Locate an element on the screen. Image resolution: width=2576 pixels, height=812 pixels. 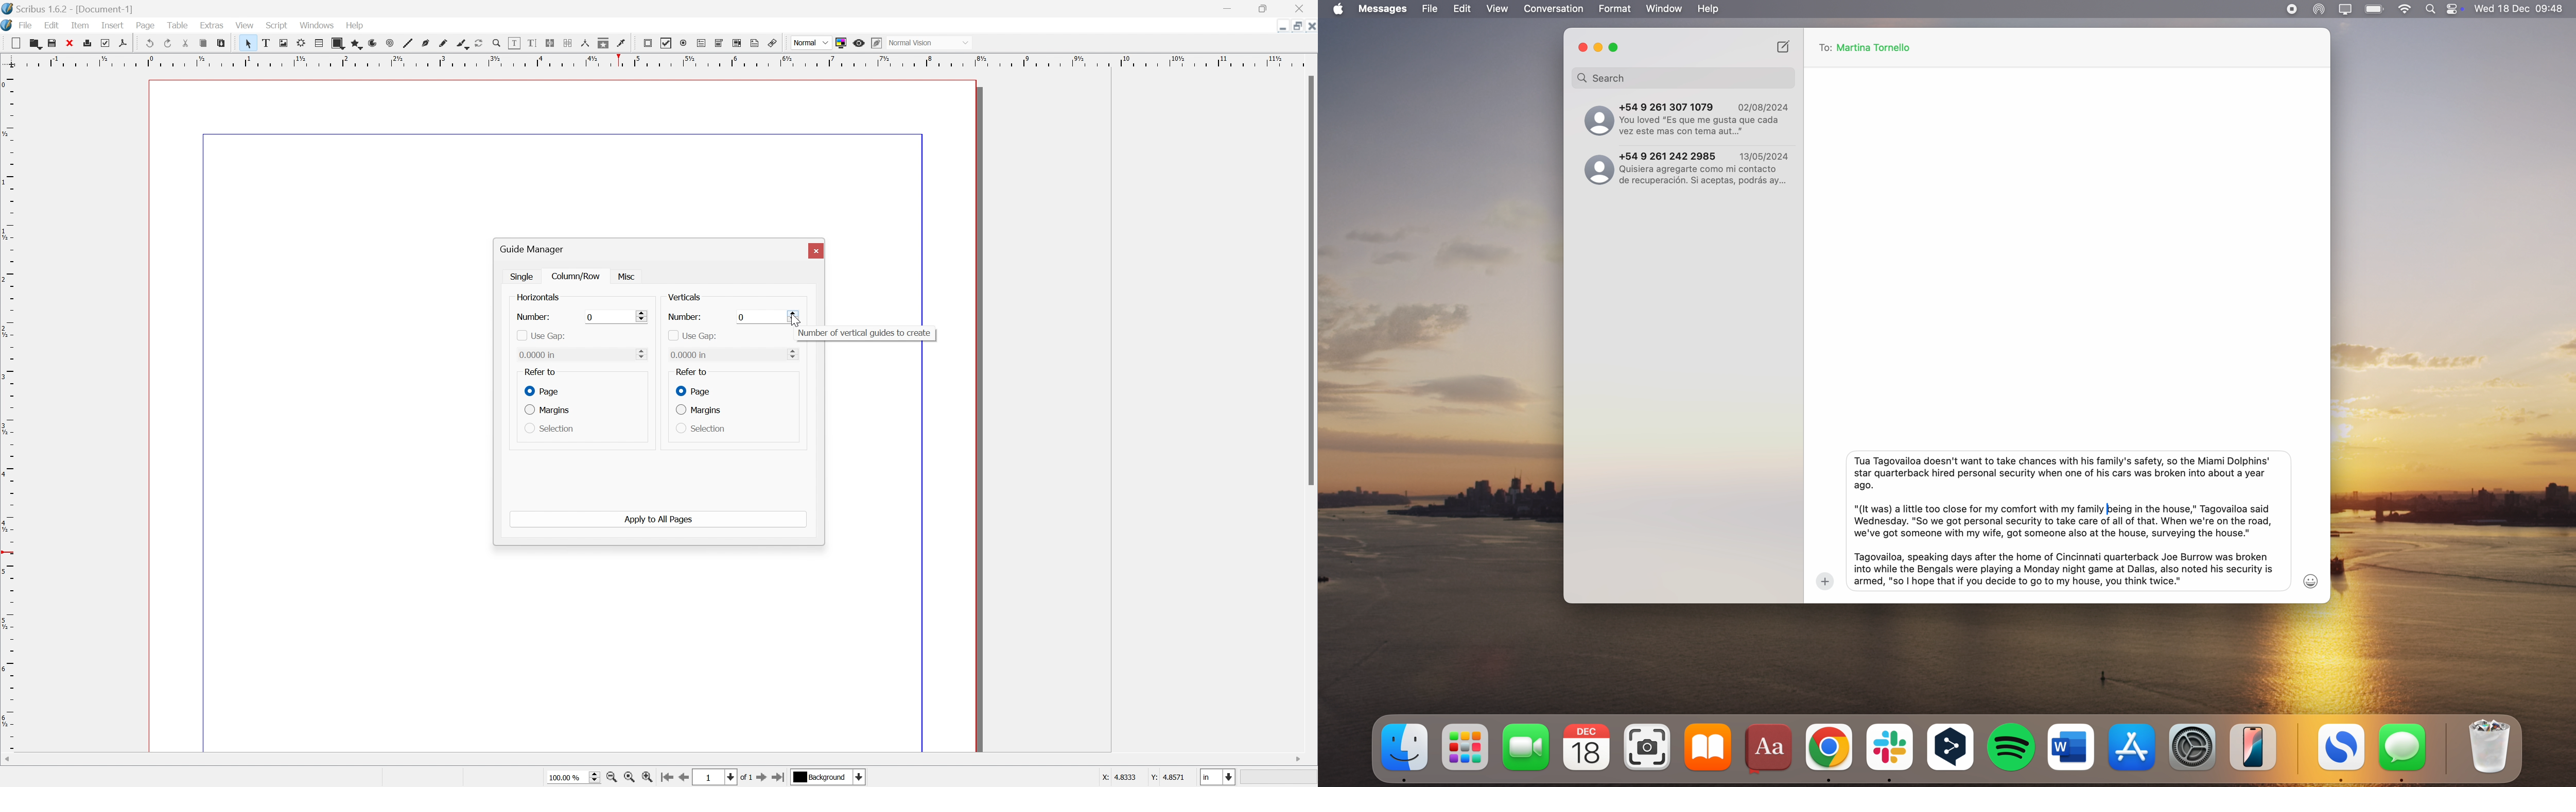
column/row is located at coordinates (578, 275).